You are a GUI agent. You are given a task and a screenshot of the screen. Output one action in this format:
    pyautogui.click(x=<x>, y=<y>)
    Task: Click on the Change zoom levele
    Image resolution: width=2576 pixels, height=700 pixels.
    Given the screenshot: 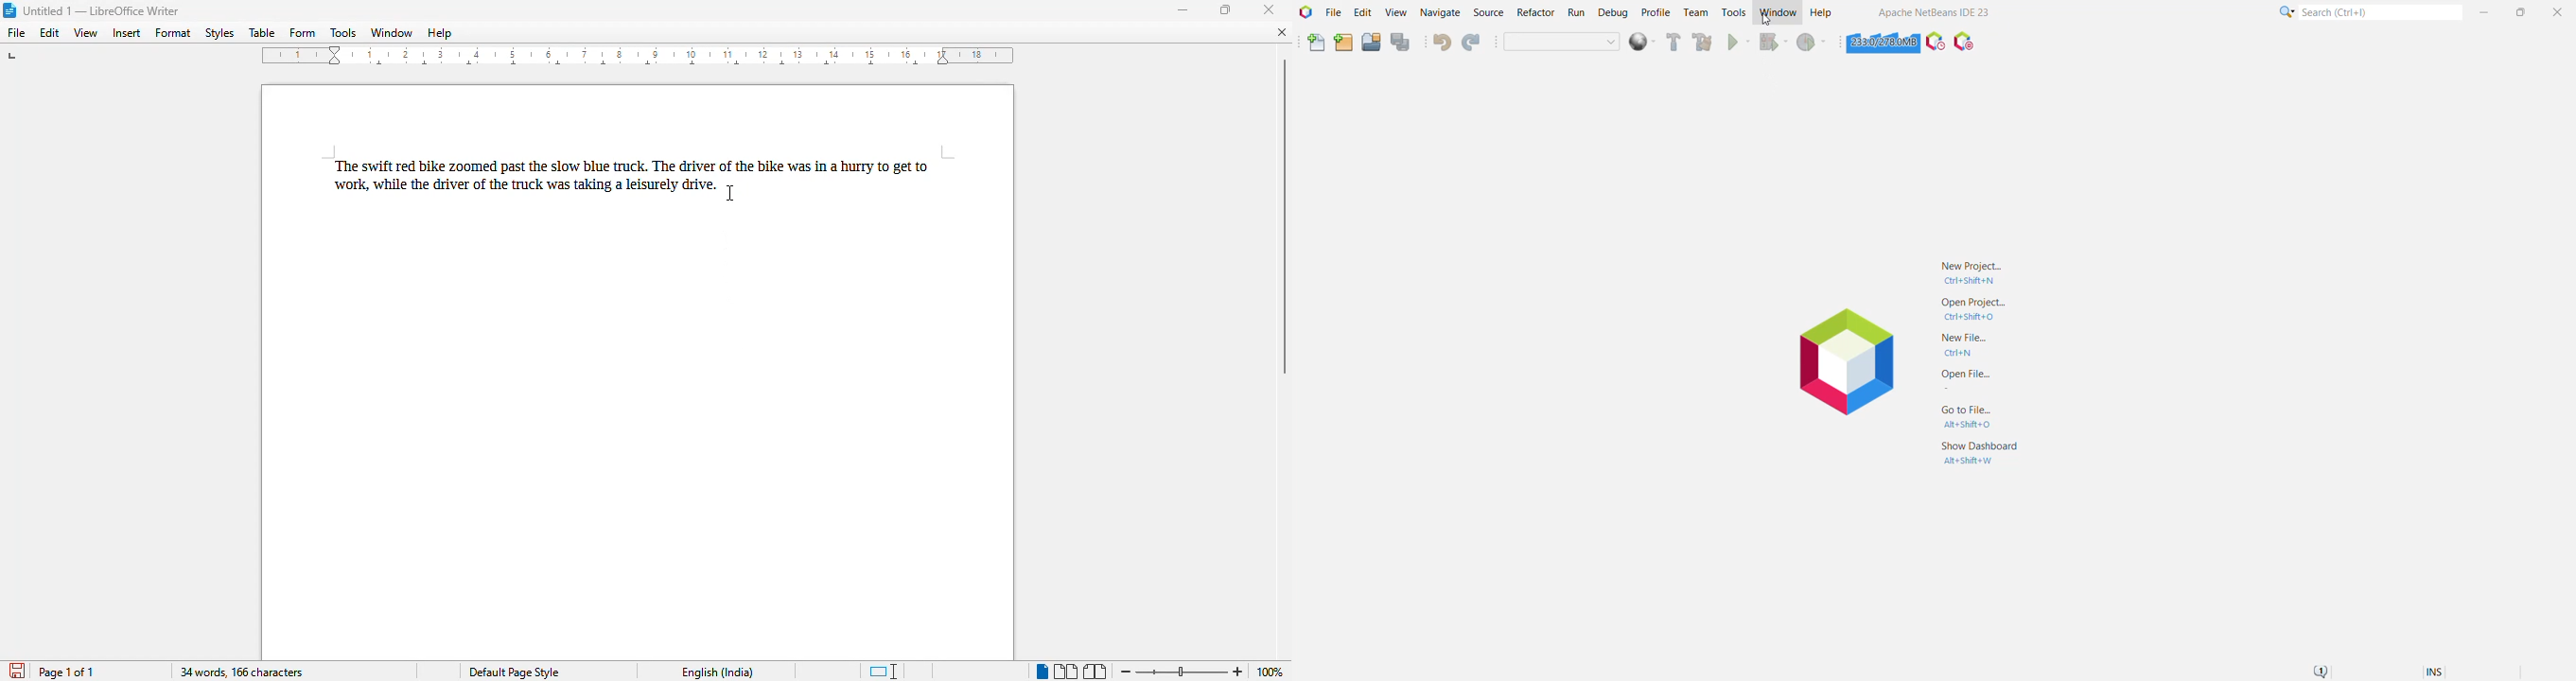 What is the action you would take?
    pyautogui.click(x=1181, y=672)
    